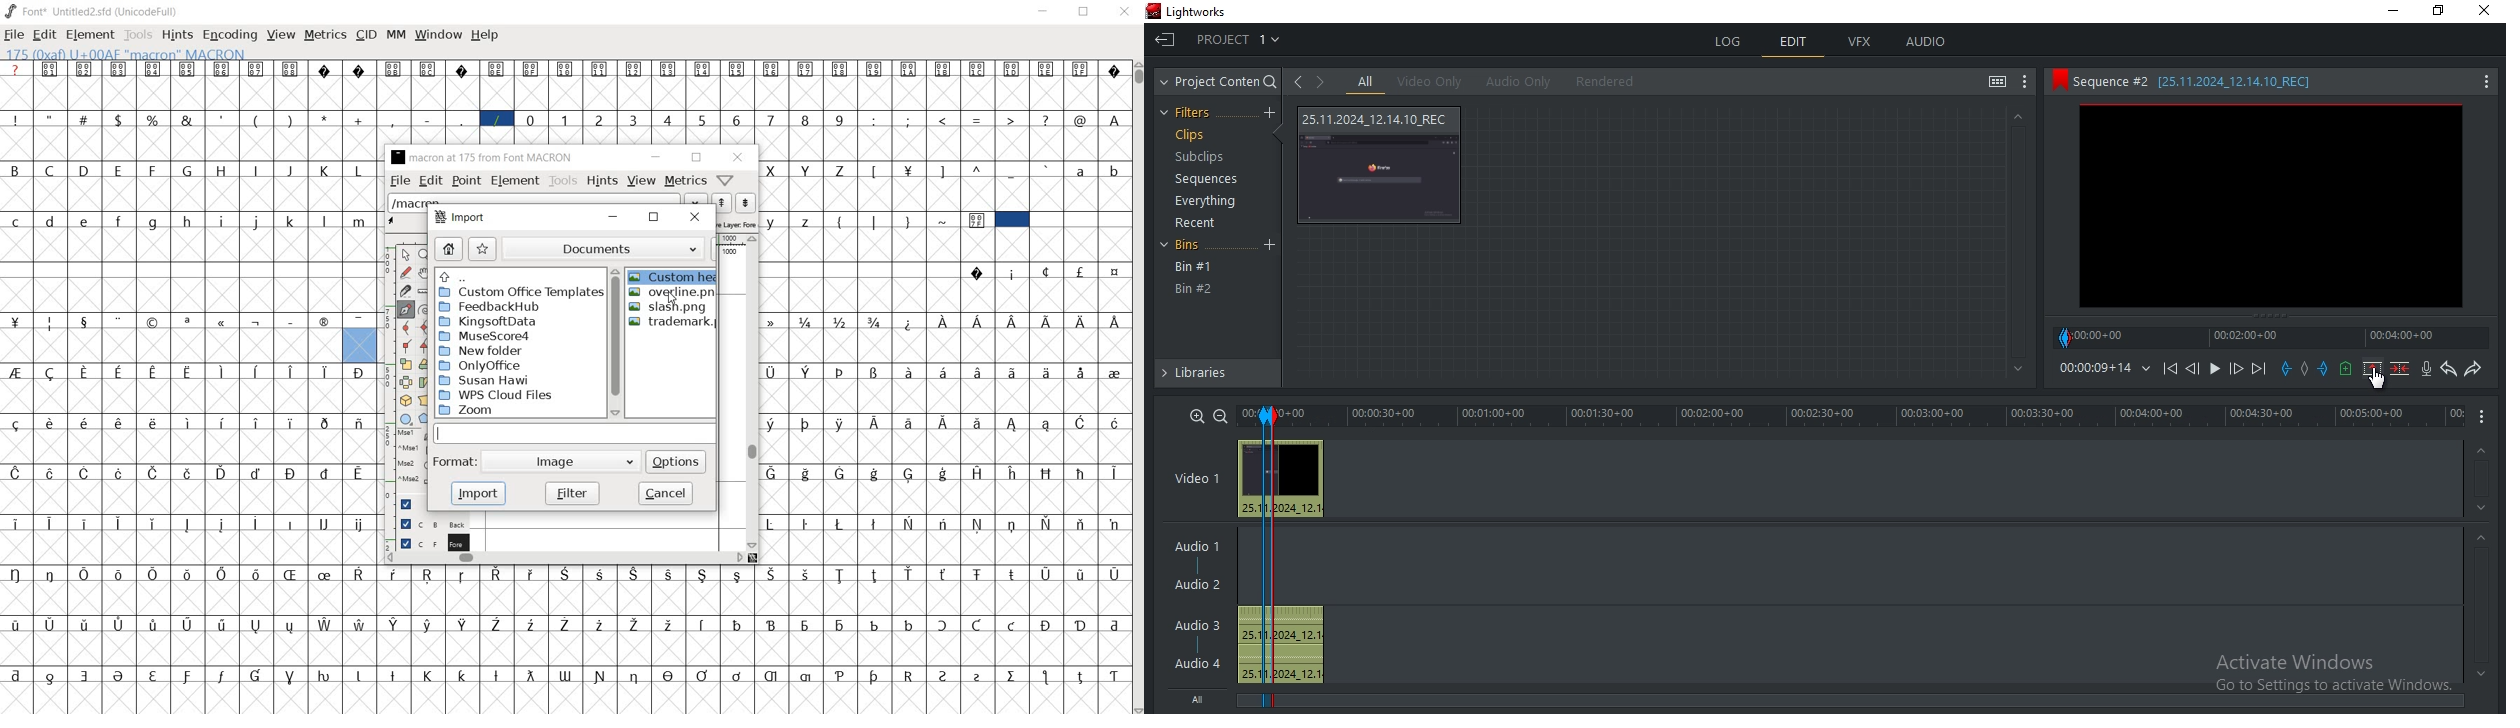  I want to click on Symbol, so click(430, 625).